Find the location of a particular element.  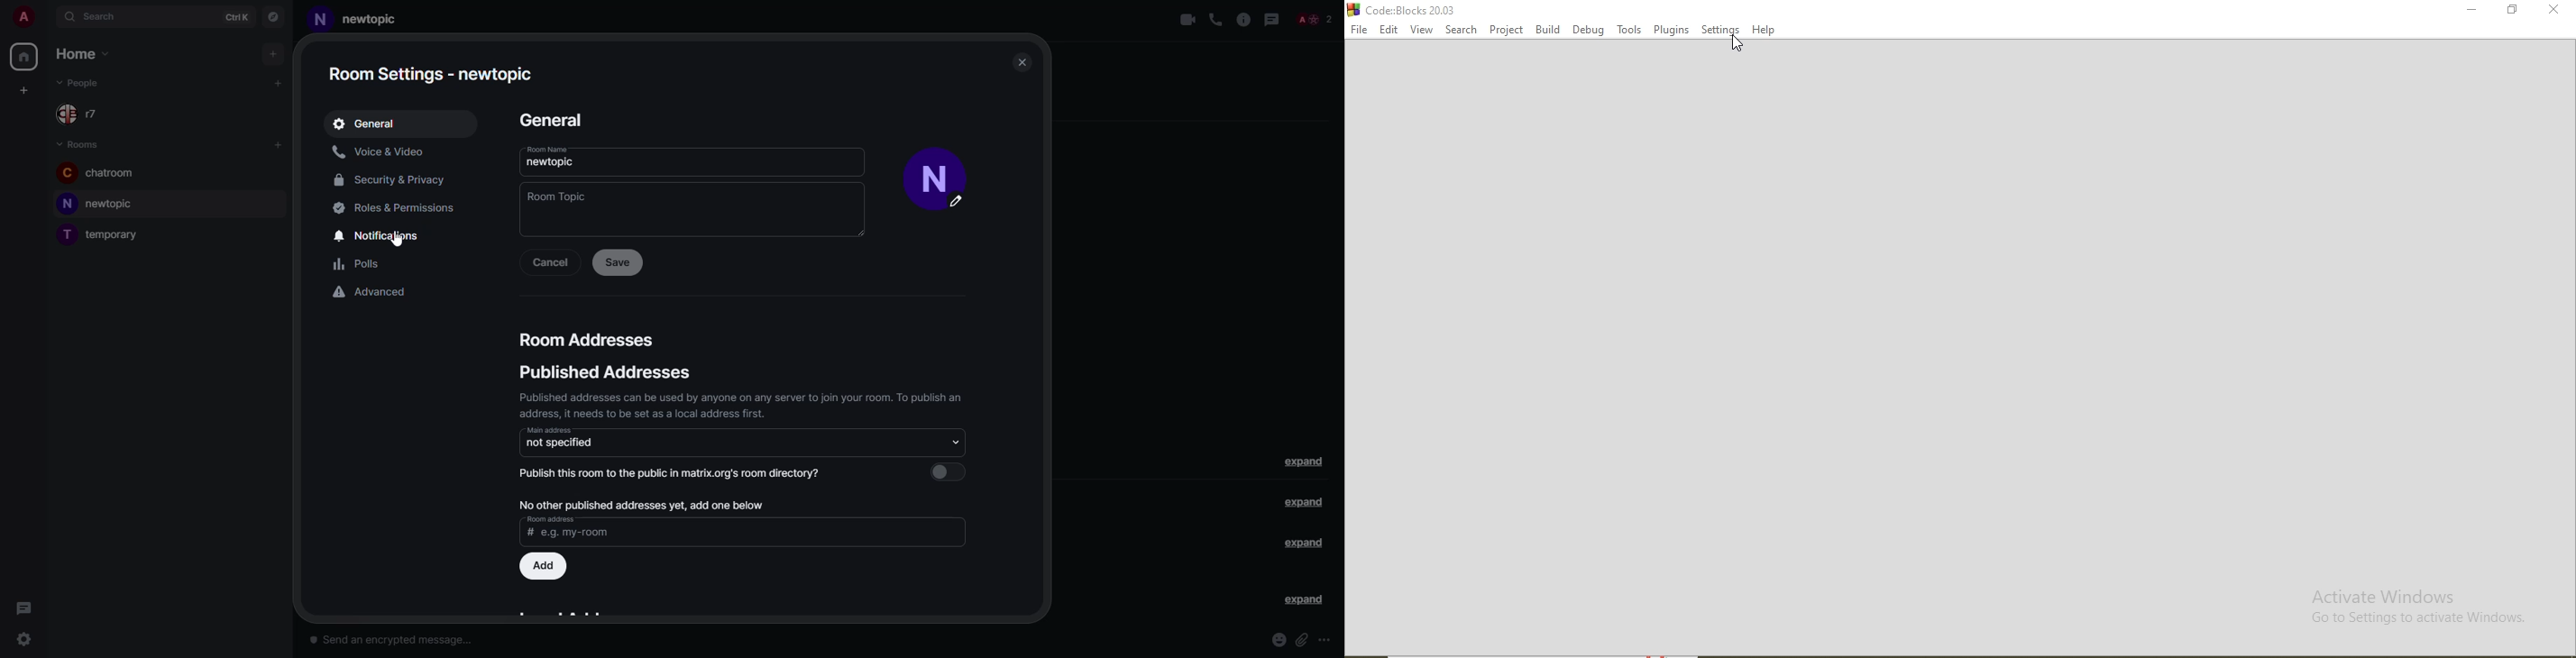

advanced is located at coordinates (376, 293).